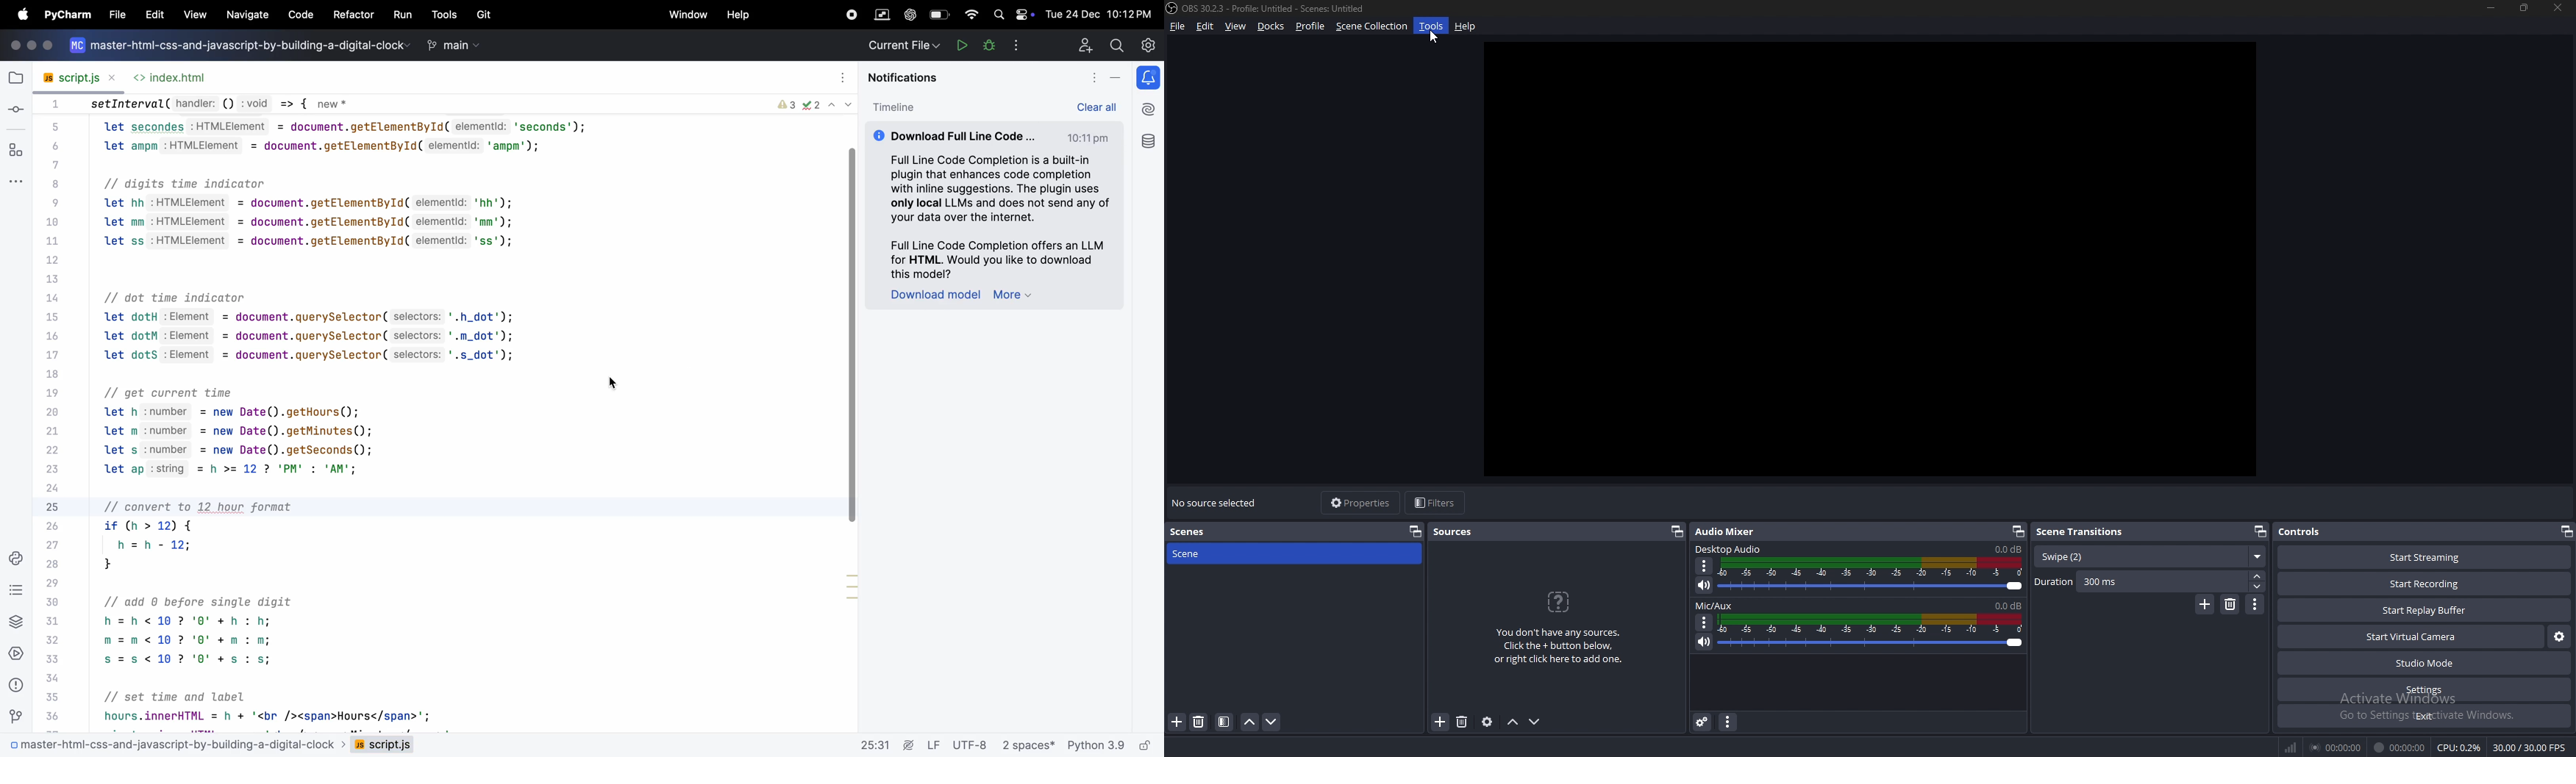  What do you see at coordinates (2149, 557) in the screenshot?
I see `swipe` at bounding box center [2149, 557].